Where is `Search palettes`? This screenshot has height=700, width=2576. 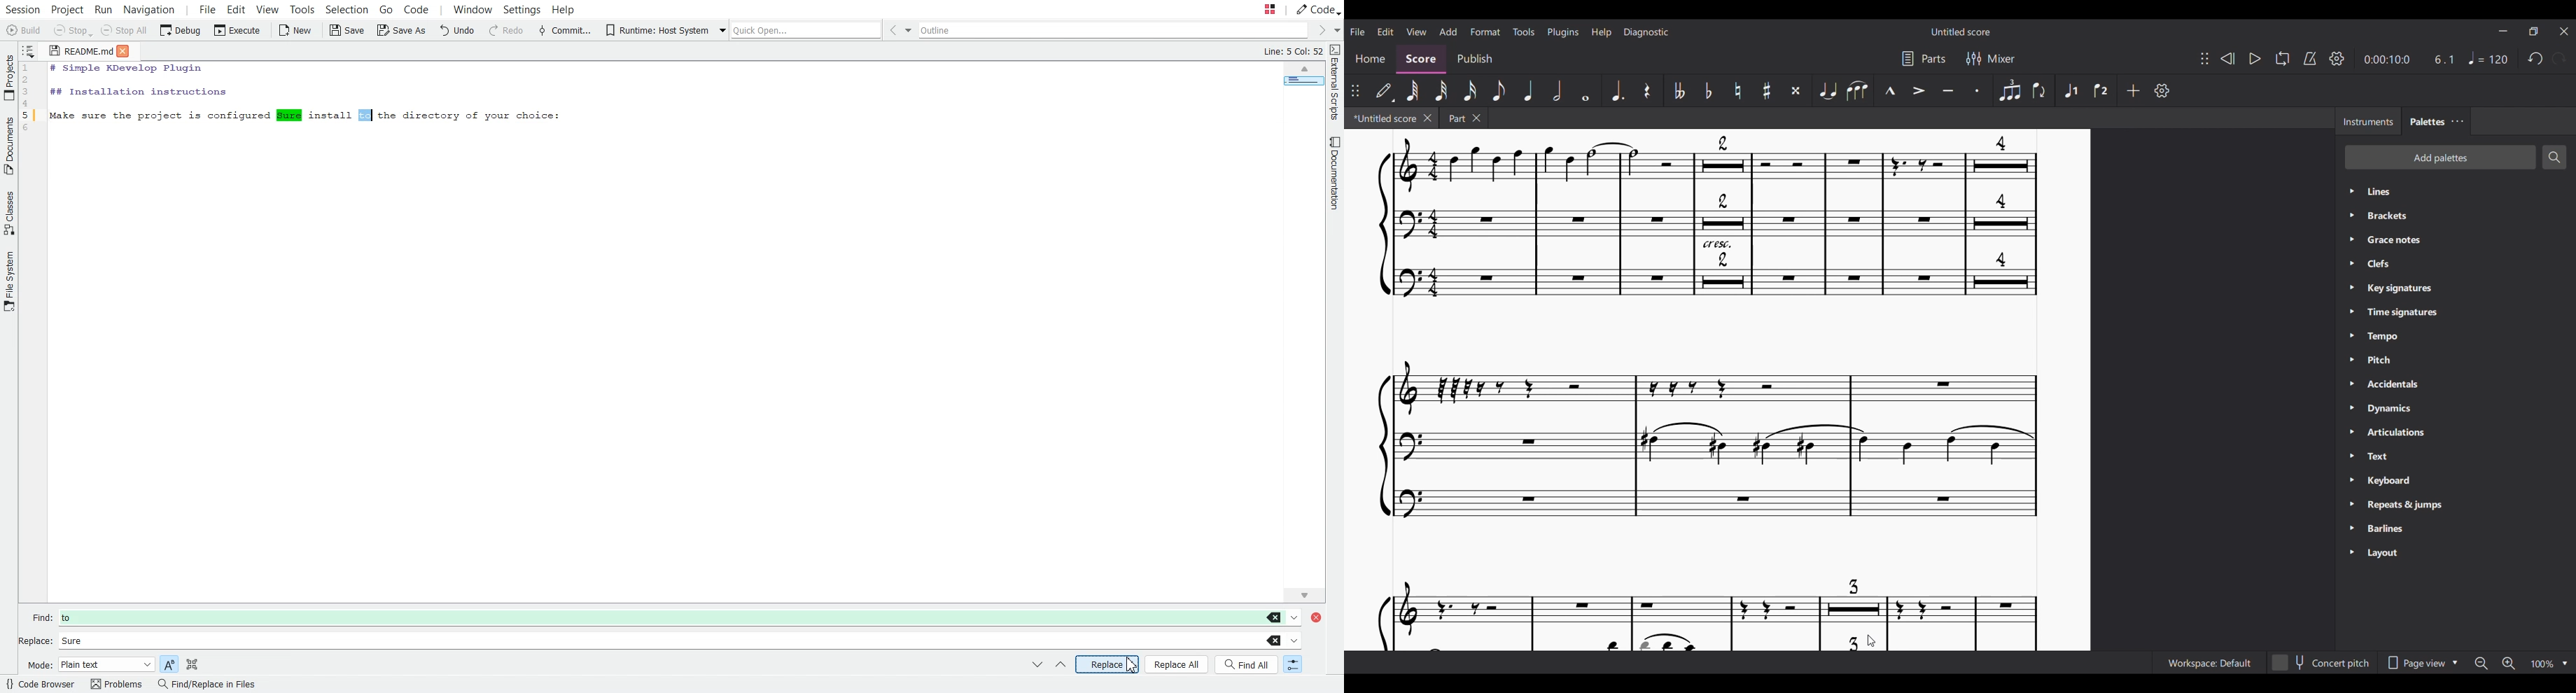 Search palettes is located at coordinates (2554, 157).